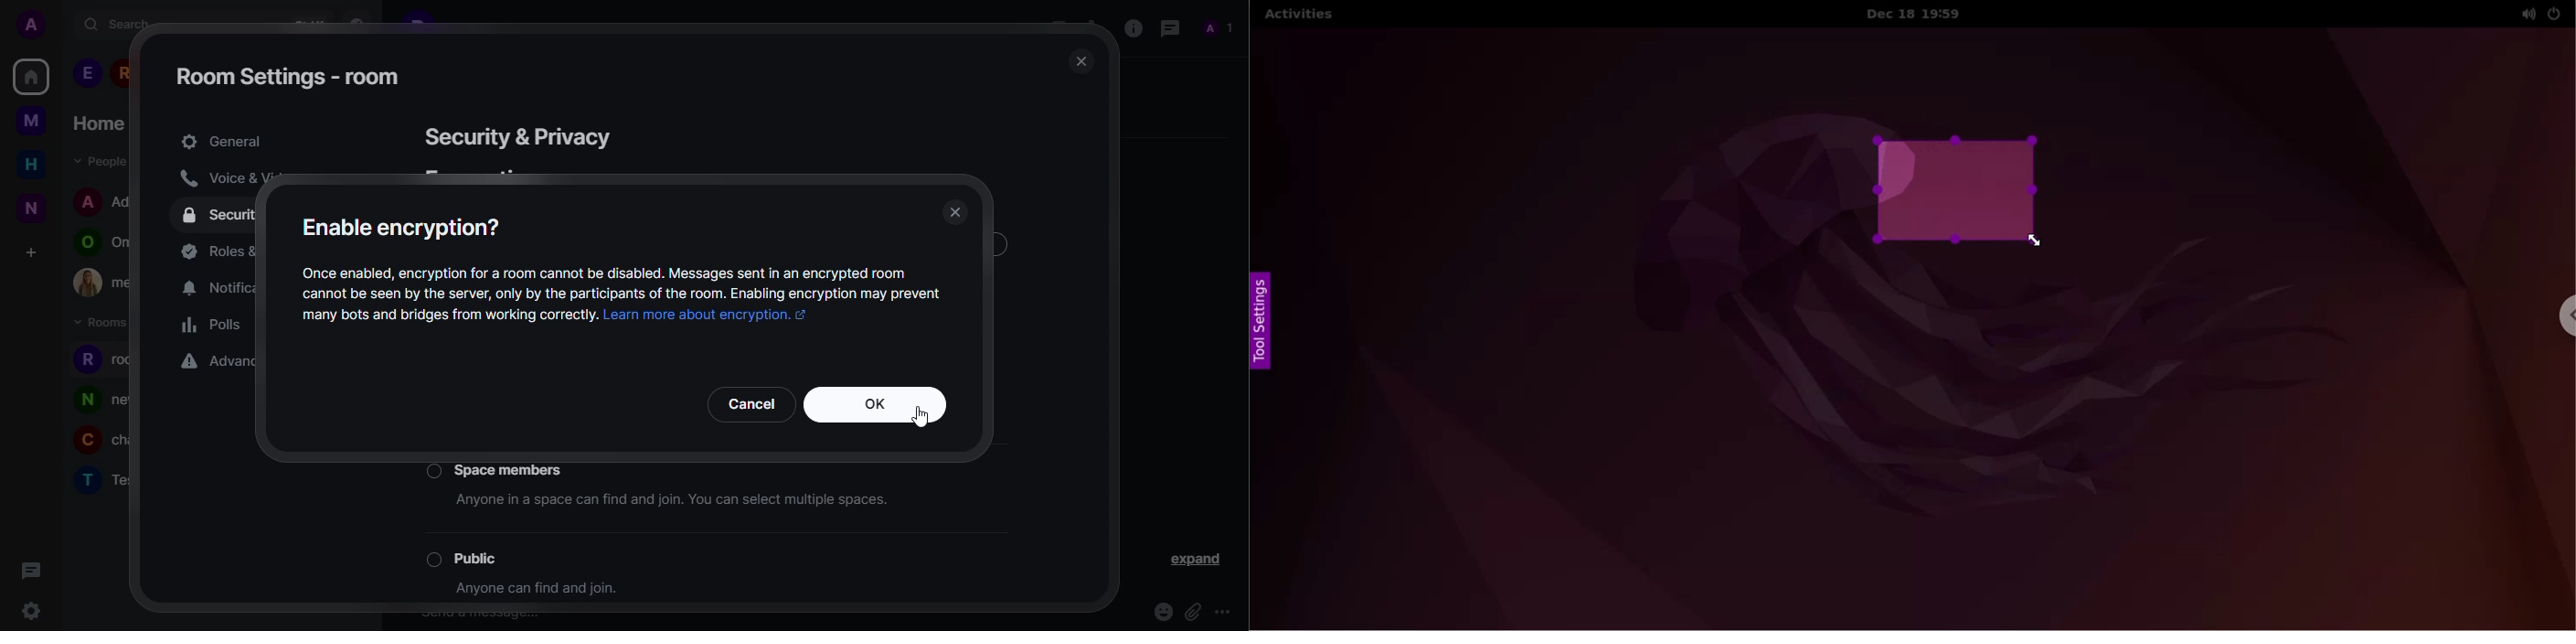  Describe the element at coordinates (31, 164) in the screenshot. I see `home` at that location.